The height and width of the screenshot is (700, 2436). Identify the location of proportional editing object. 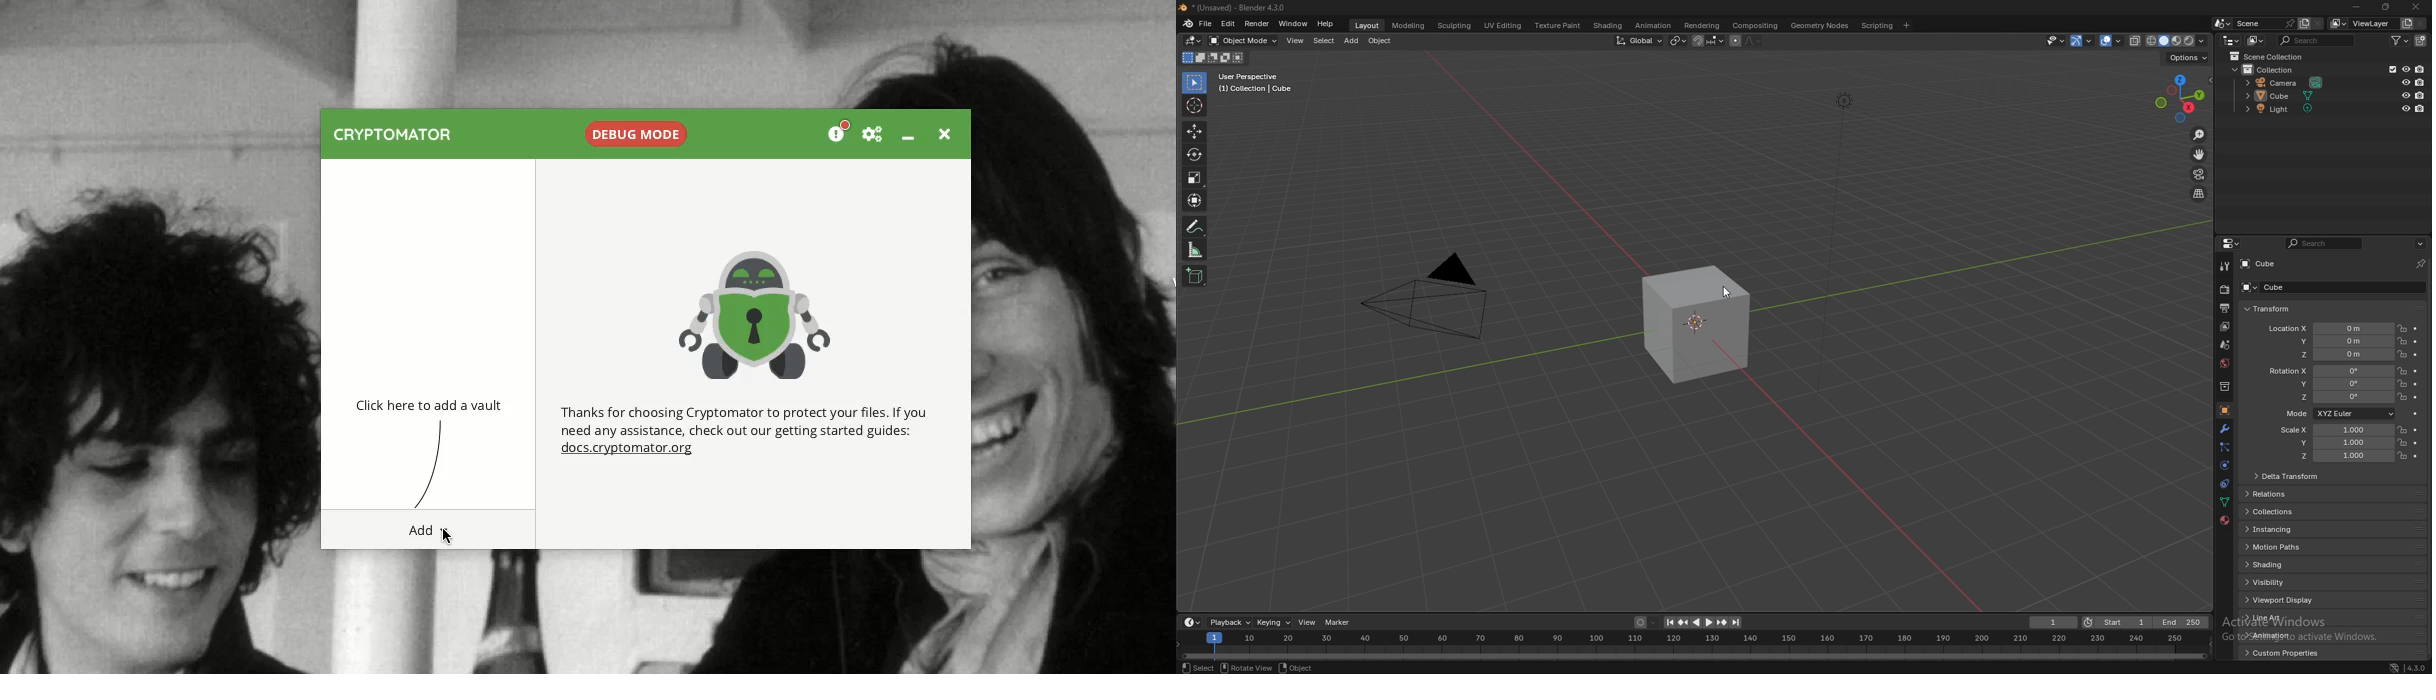
(1736, 41).